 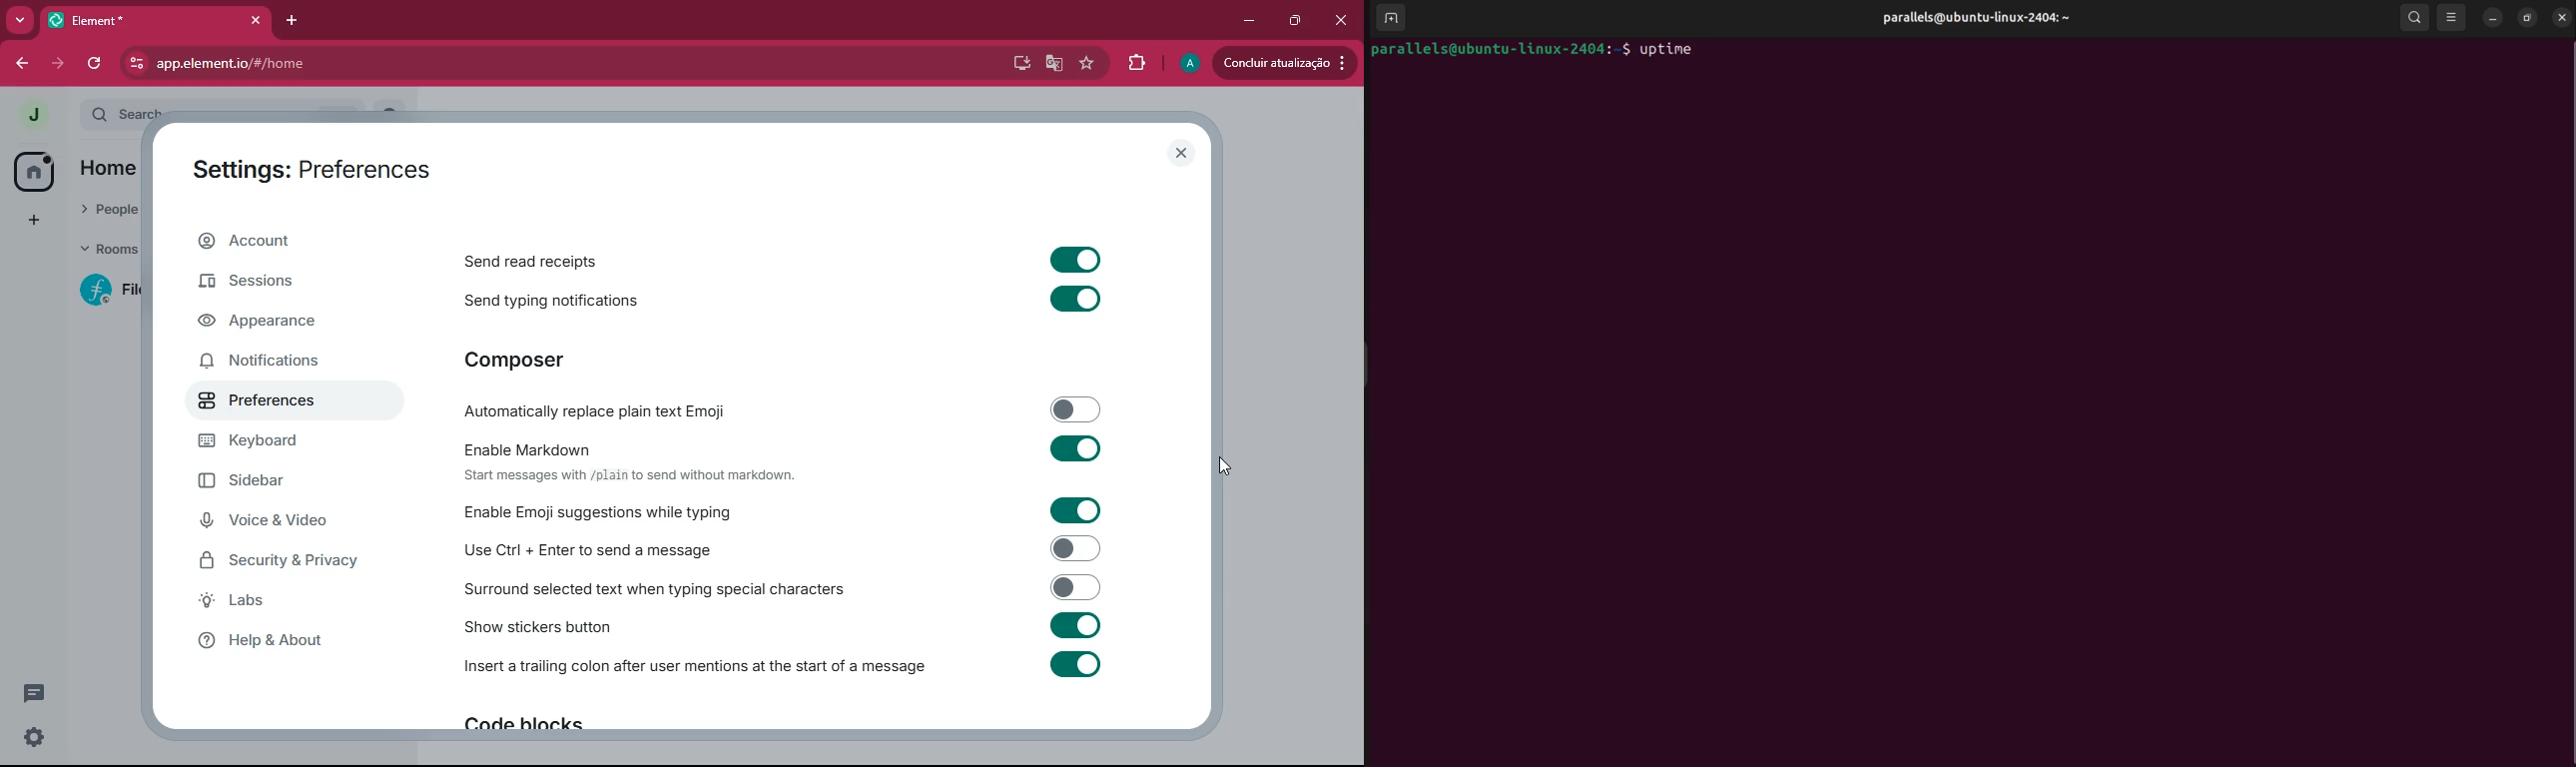 I want to click on -Automatically replace plain text Emoji, so click(x=779, y=412).